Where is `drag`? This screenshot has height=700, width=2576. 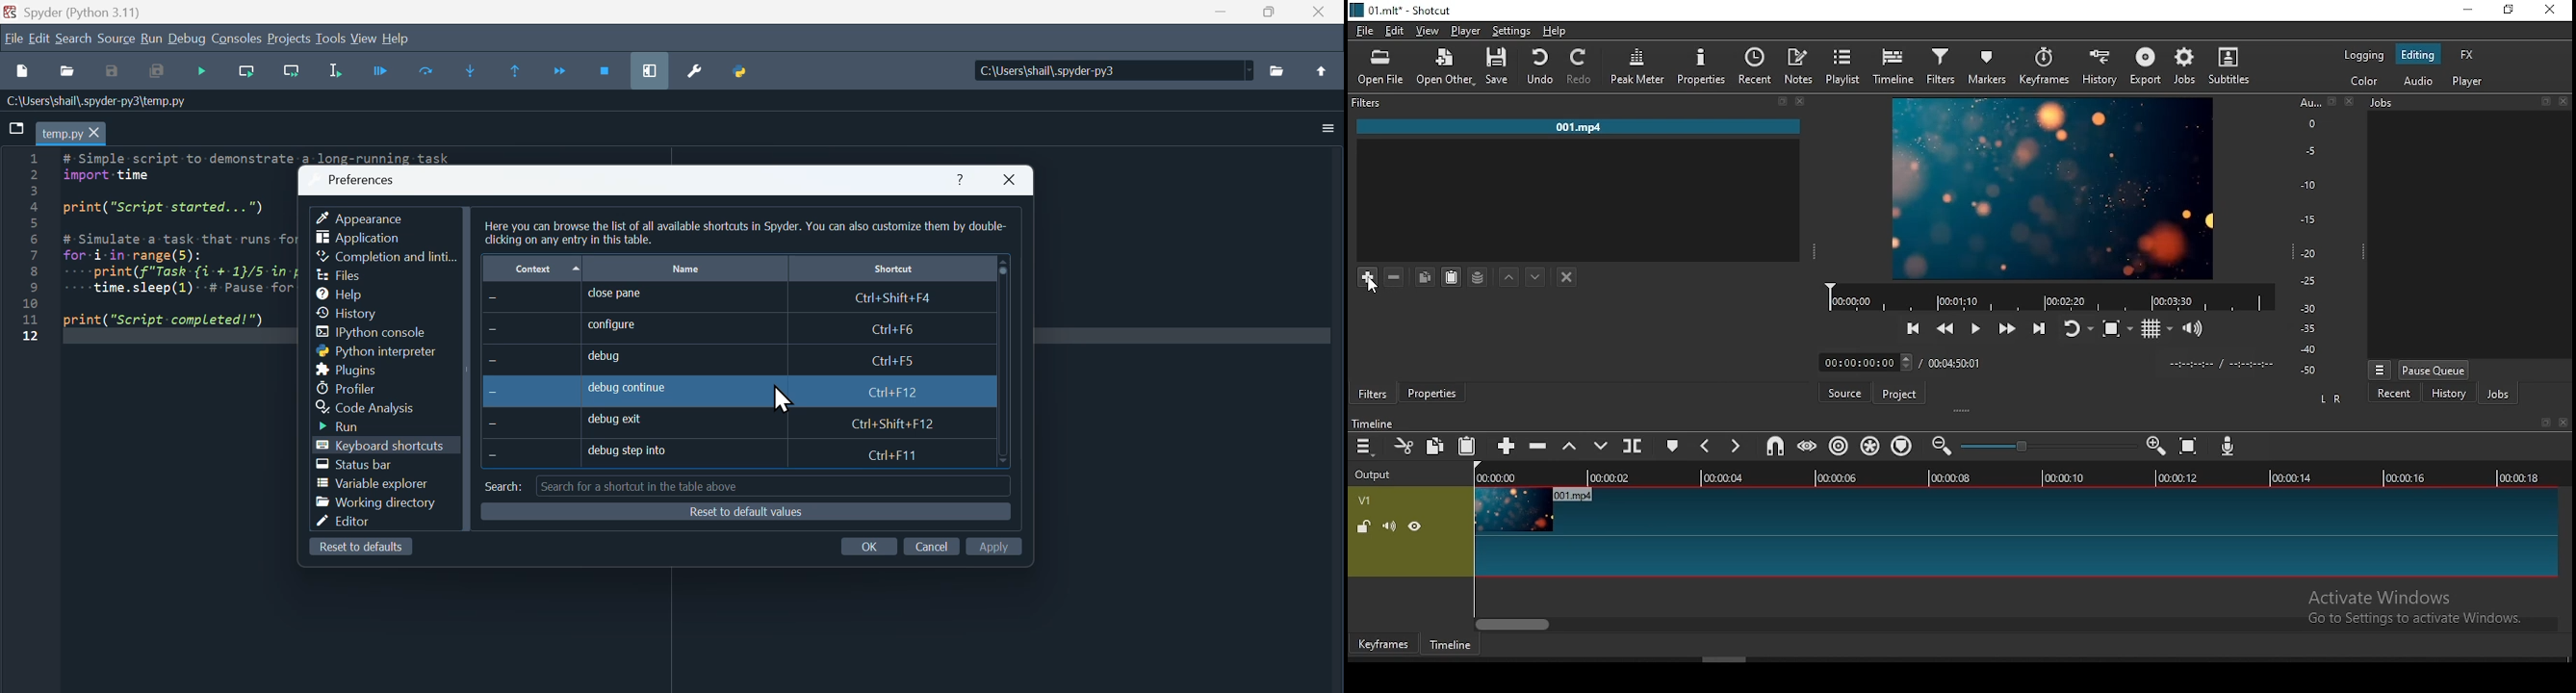 drag is located at coordinates (1965, 412).